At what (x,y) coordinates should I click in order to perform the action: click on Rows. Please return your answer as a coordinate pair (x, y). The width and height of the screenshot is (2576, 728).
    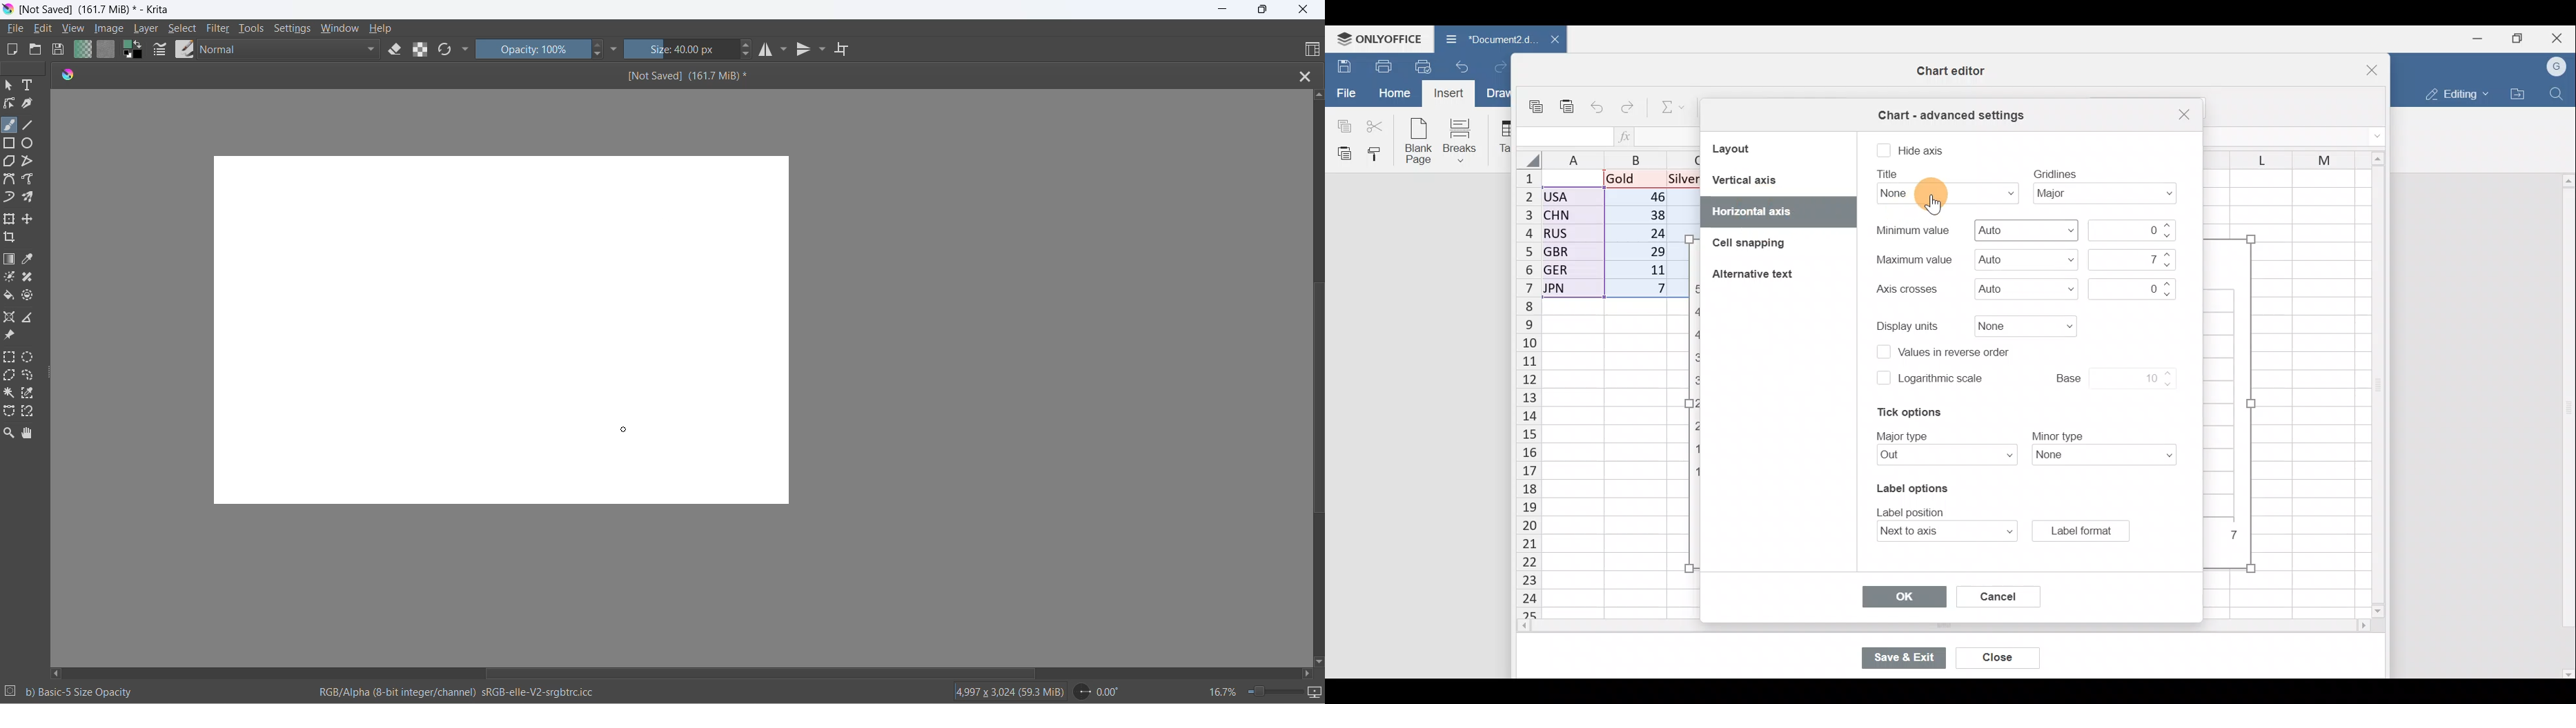
    Looking at the image, I should click on (1520, 395).